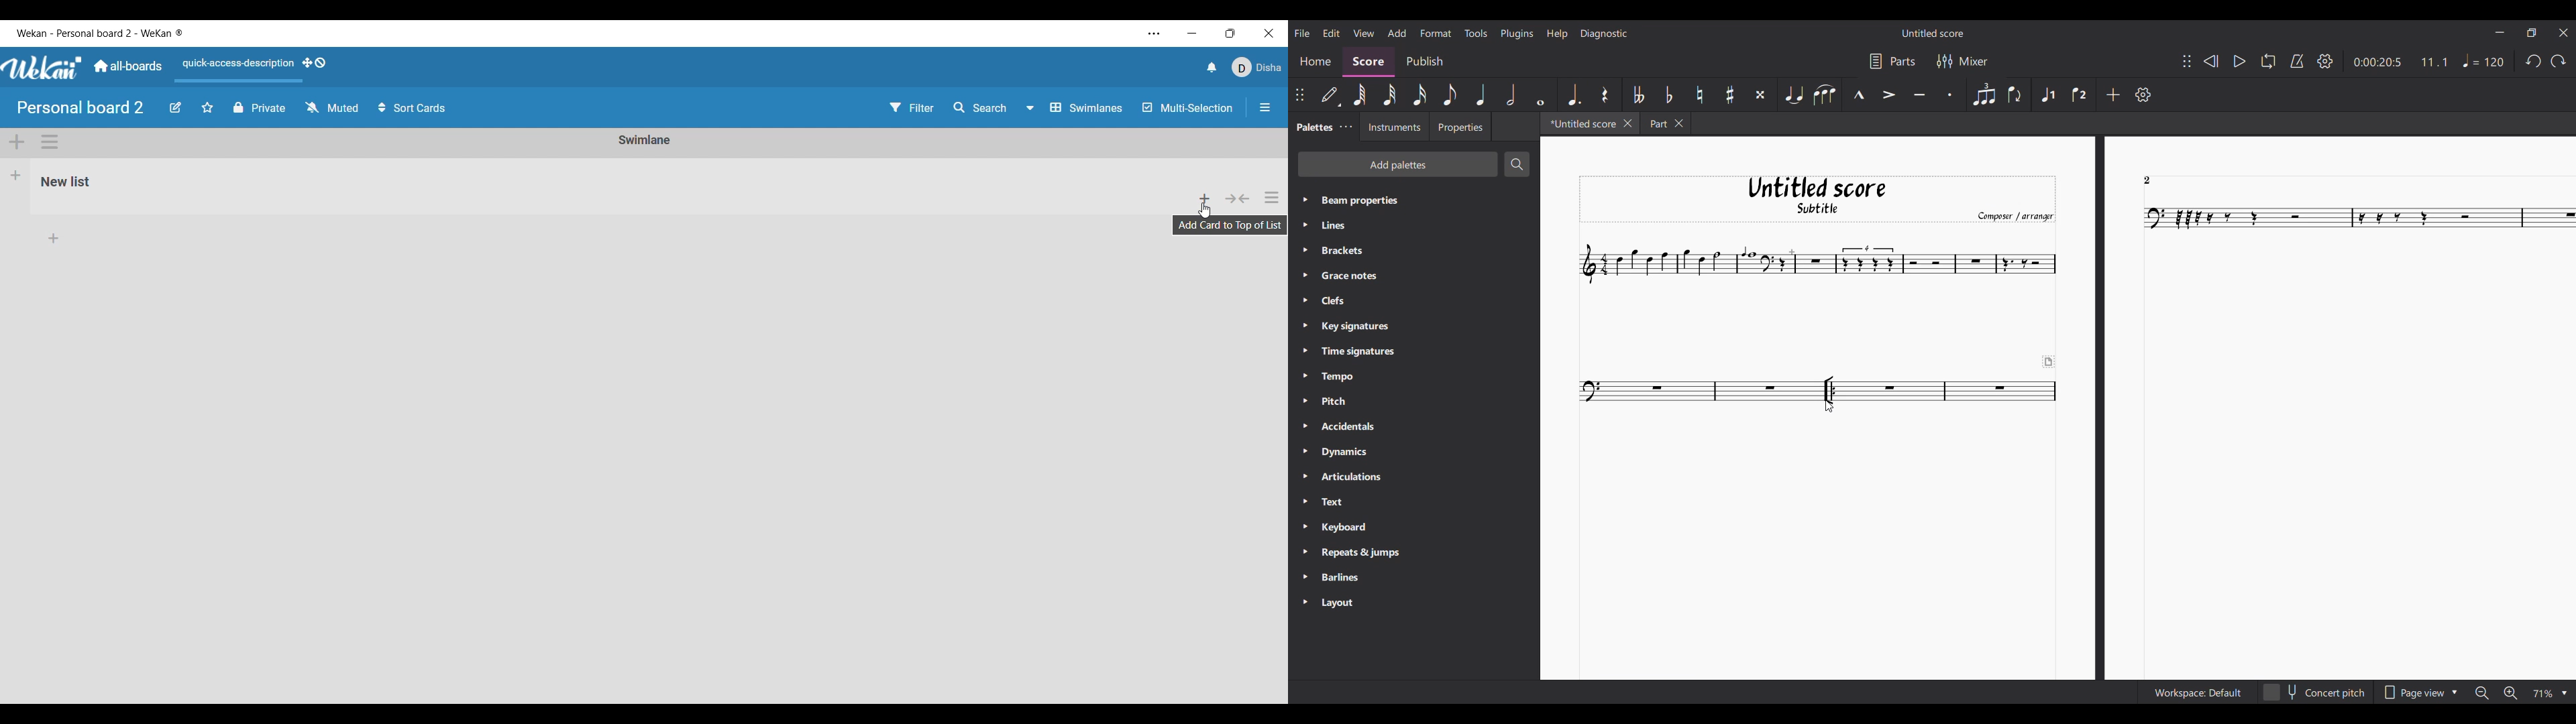  What do you see at coordinates (1604, 34) in the screenshot?
I see `Diagnostic menu` at bounding box center [1604, 34].